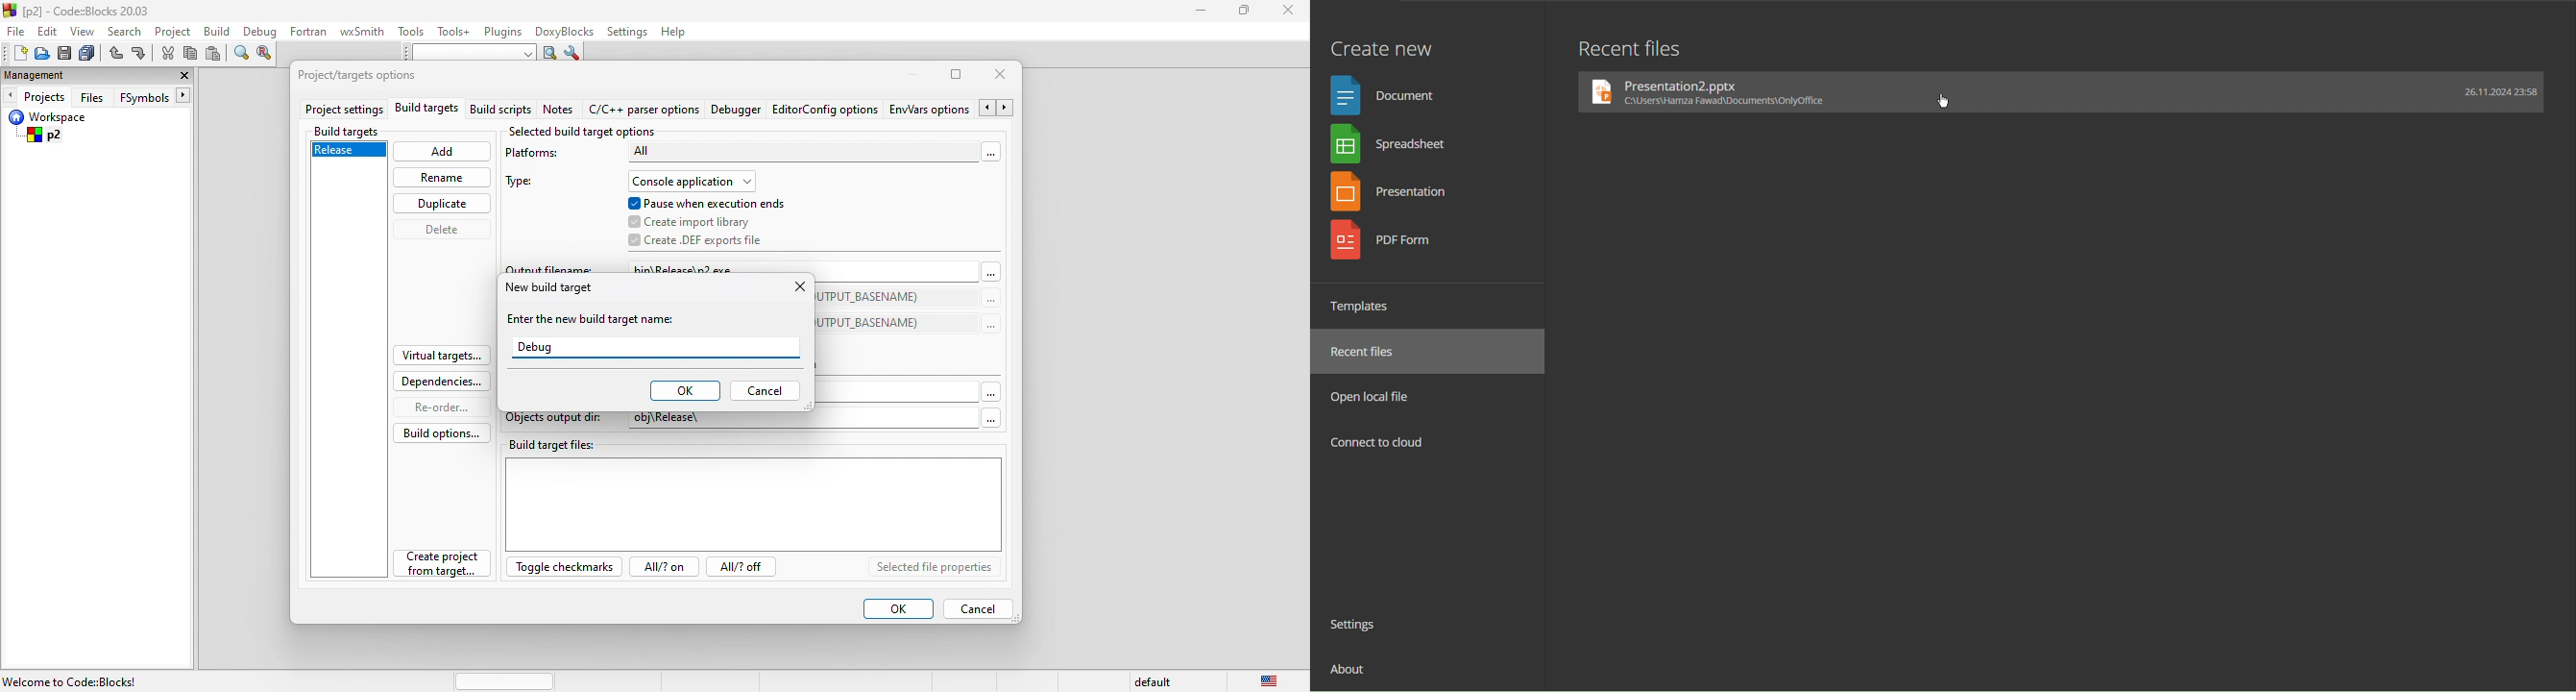 The height and width of the screenshot is (700, 2576). I want to click on Settings, so click(1358, 627).